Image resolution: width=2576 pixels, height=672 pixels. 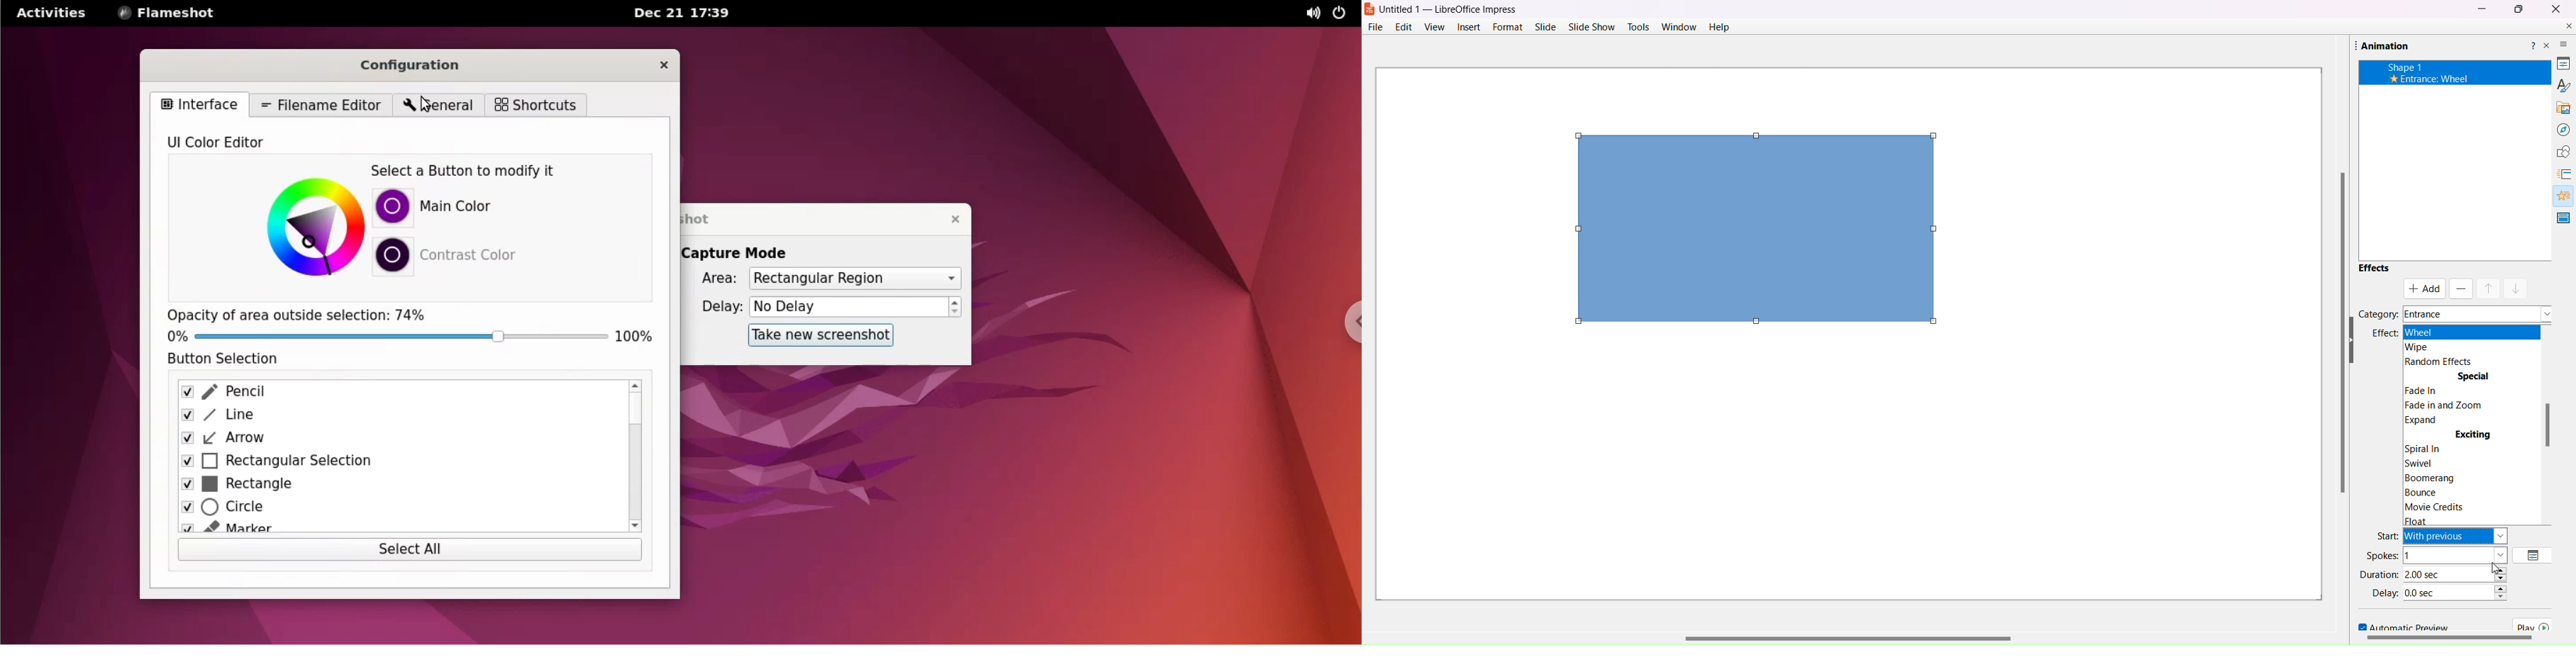 I want to click on On click, so click(x=2456, y=552).